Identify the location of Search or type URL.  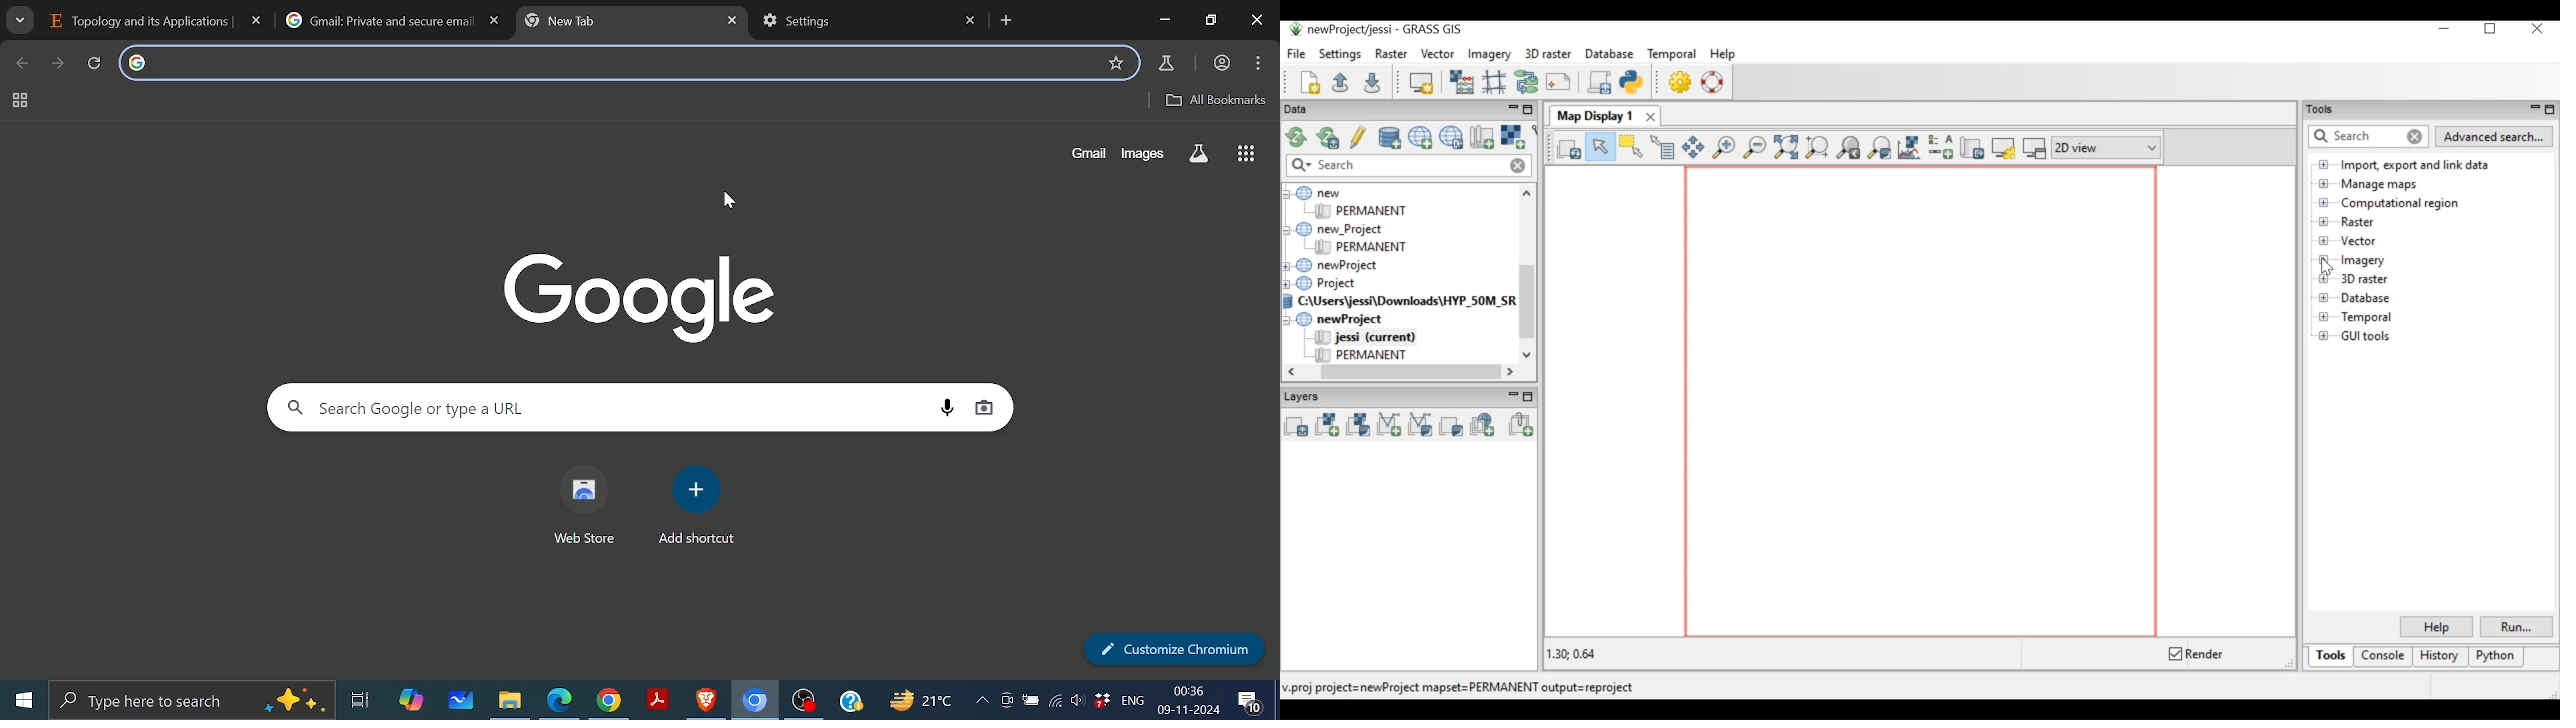
(624, 60).